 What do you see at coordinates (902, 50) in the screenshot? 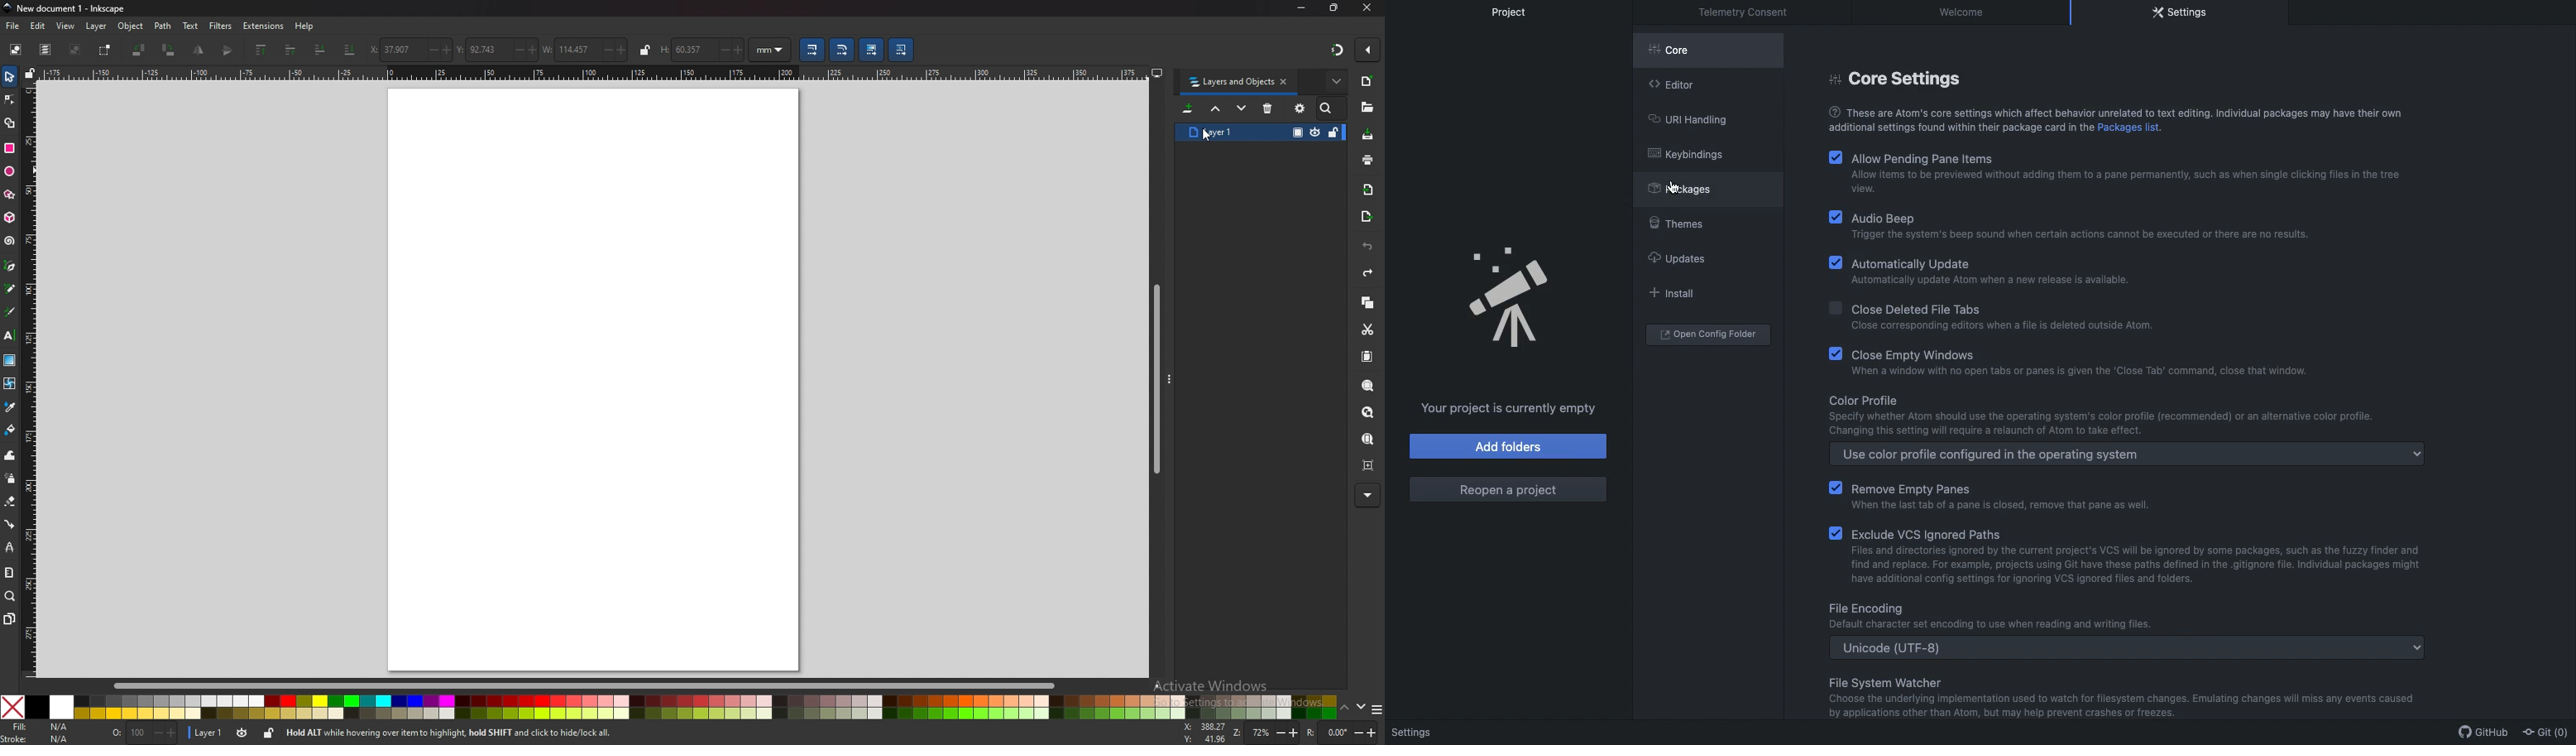
I see `move patterns` at bounding box center [902, 50].